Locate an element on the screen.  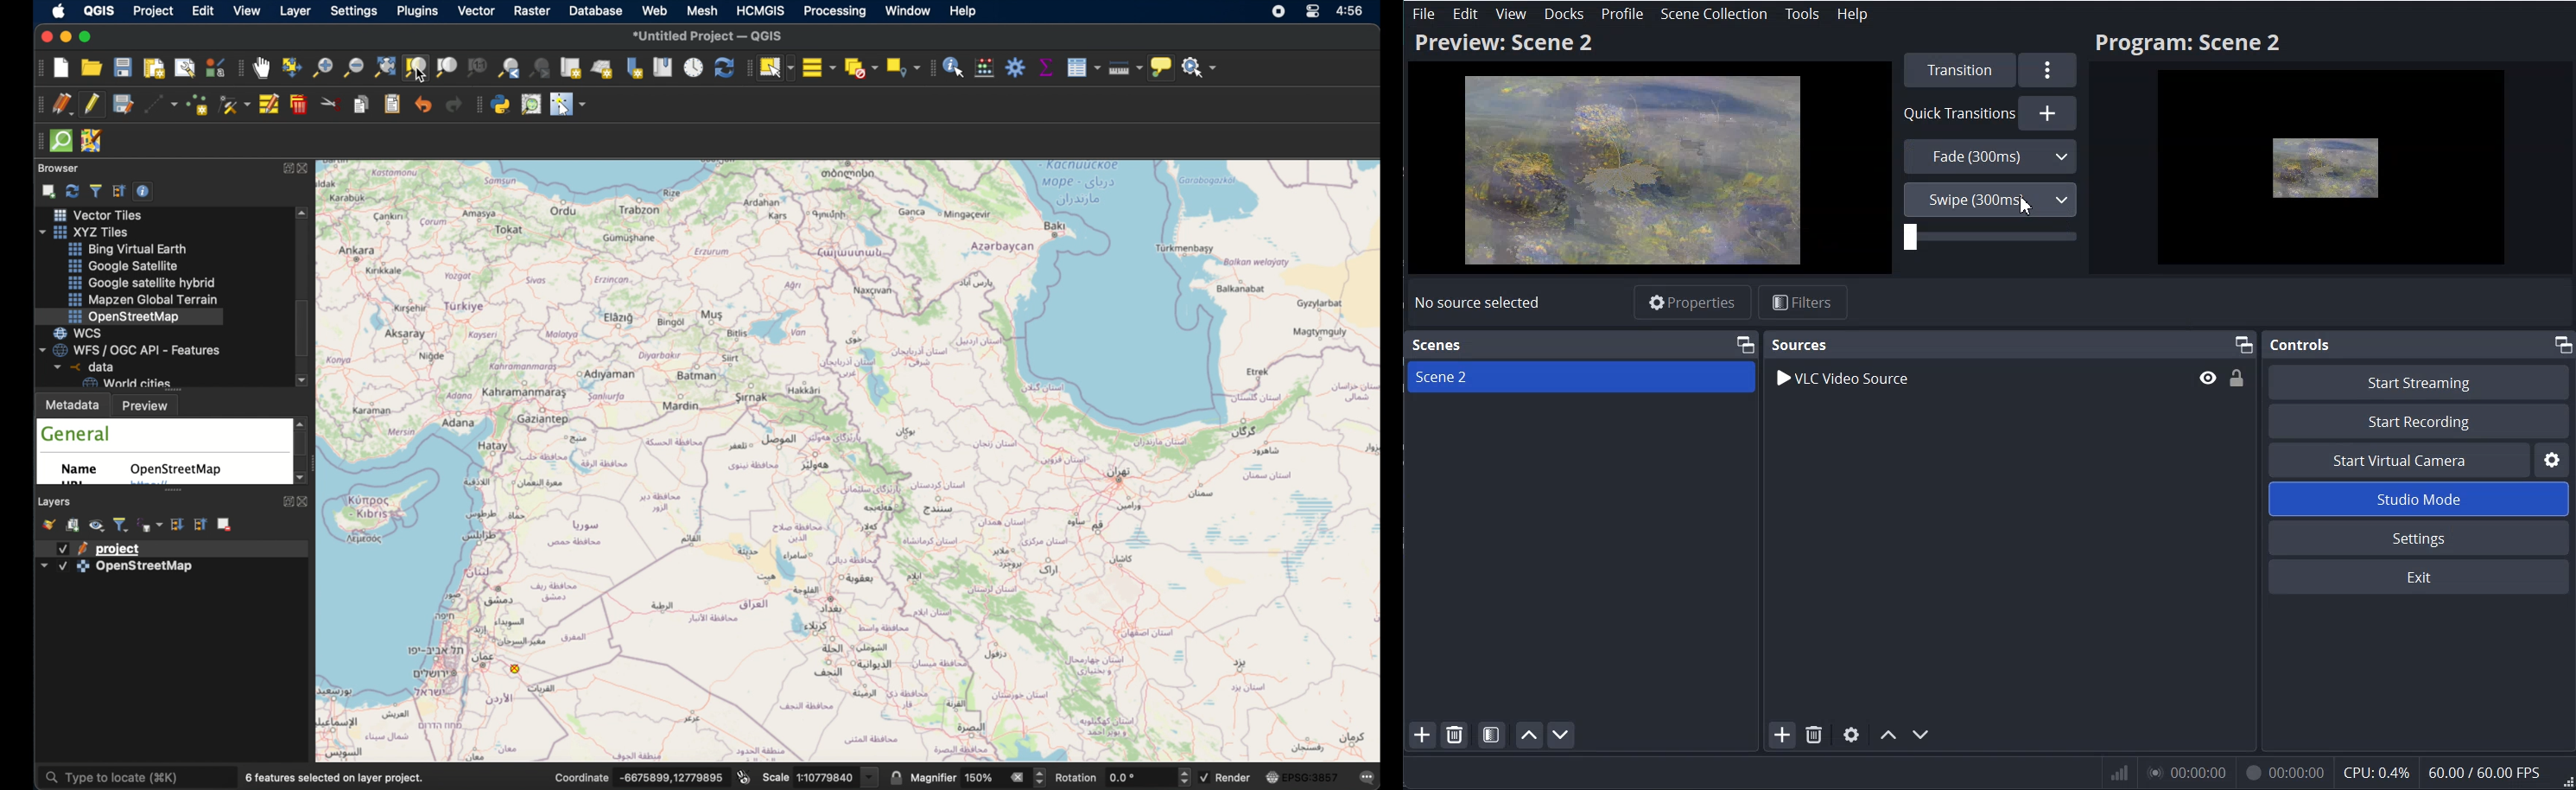
new print layout is located at coordinates (153, 68).